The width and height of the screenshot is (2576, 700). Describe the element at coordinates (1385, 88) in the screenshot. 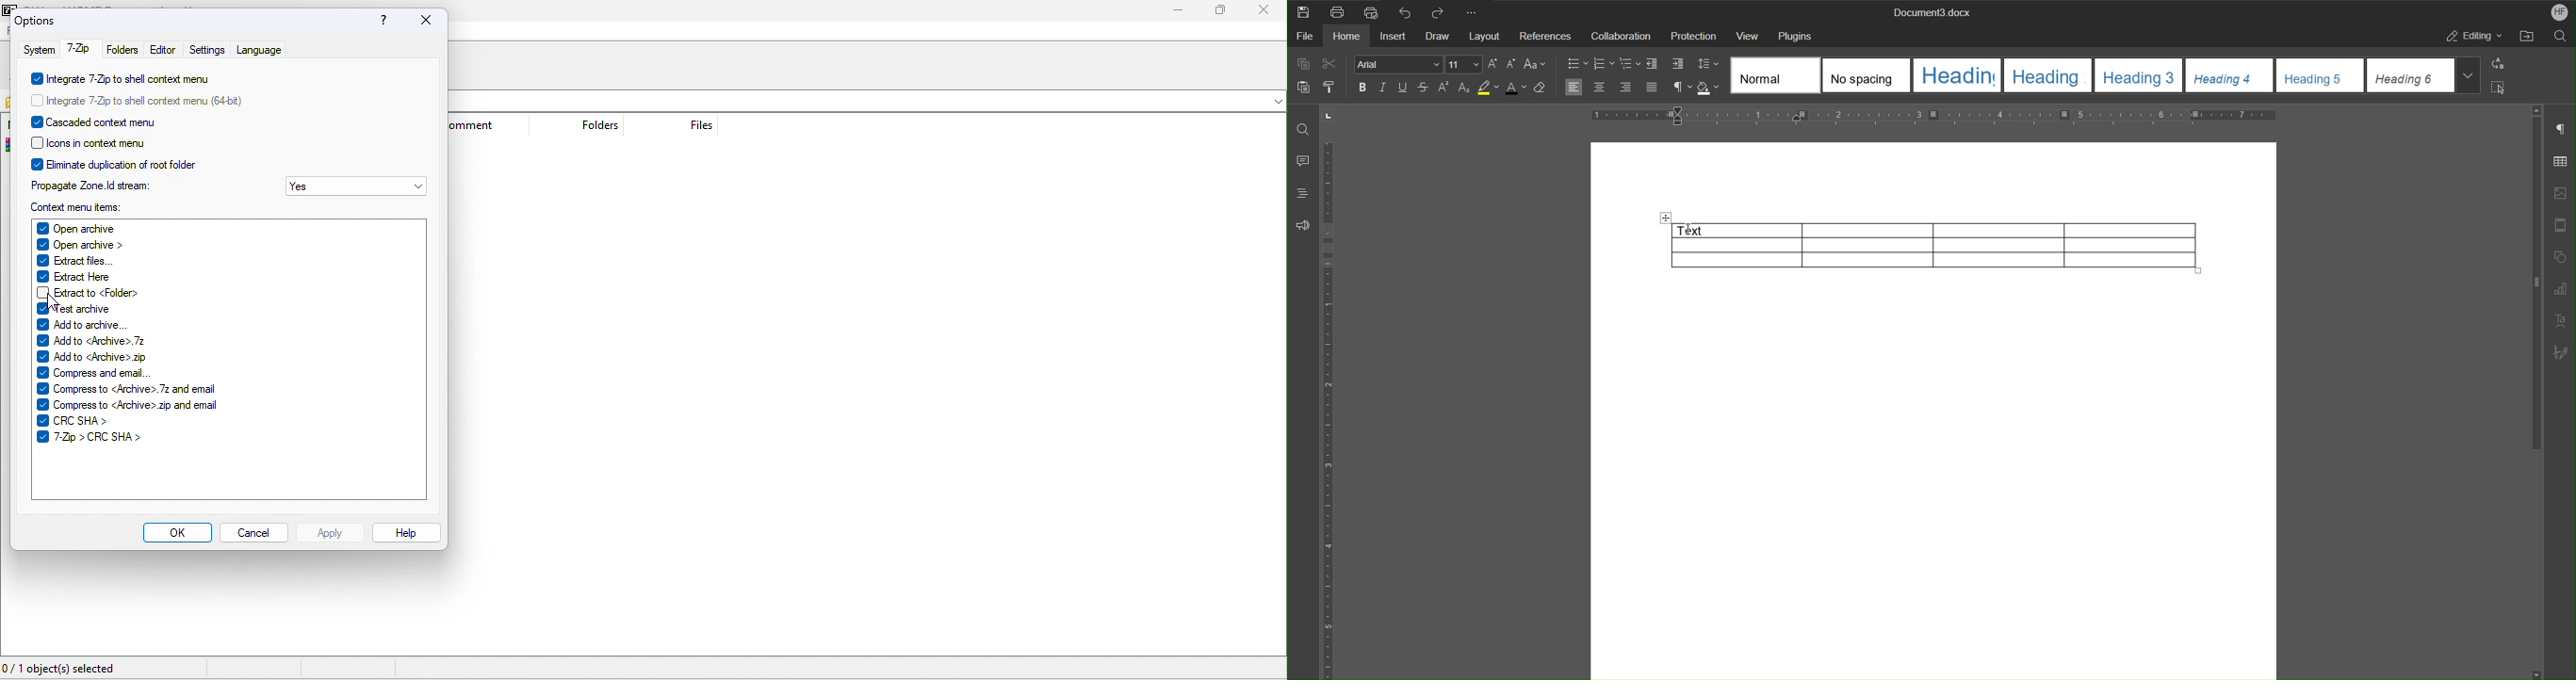

I see `Italics` at that location.